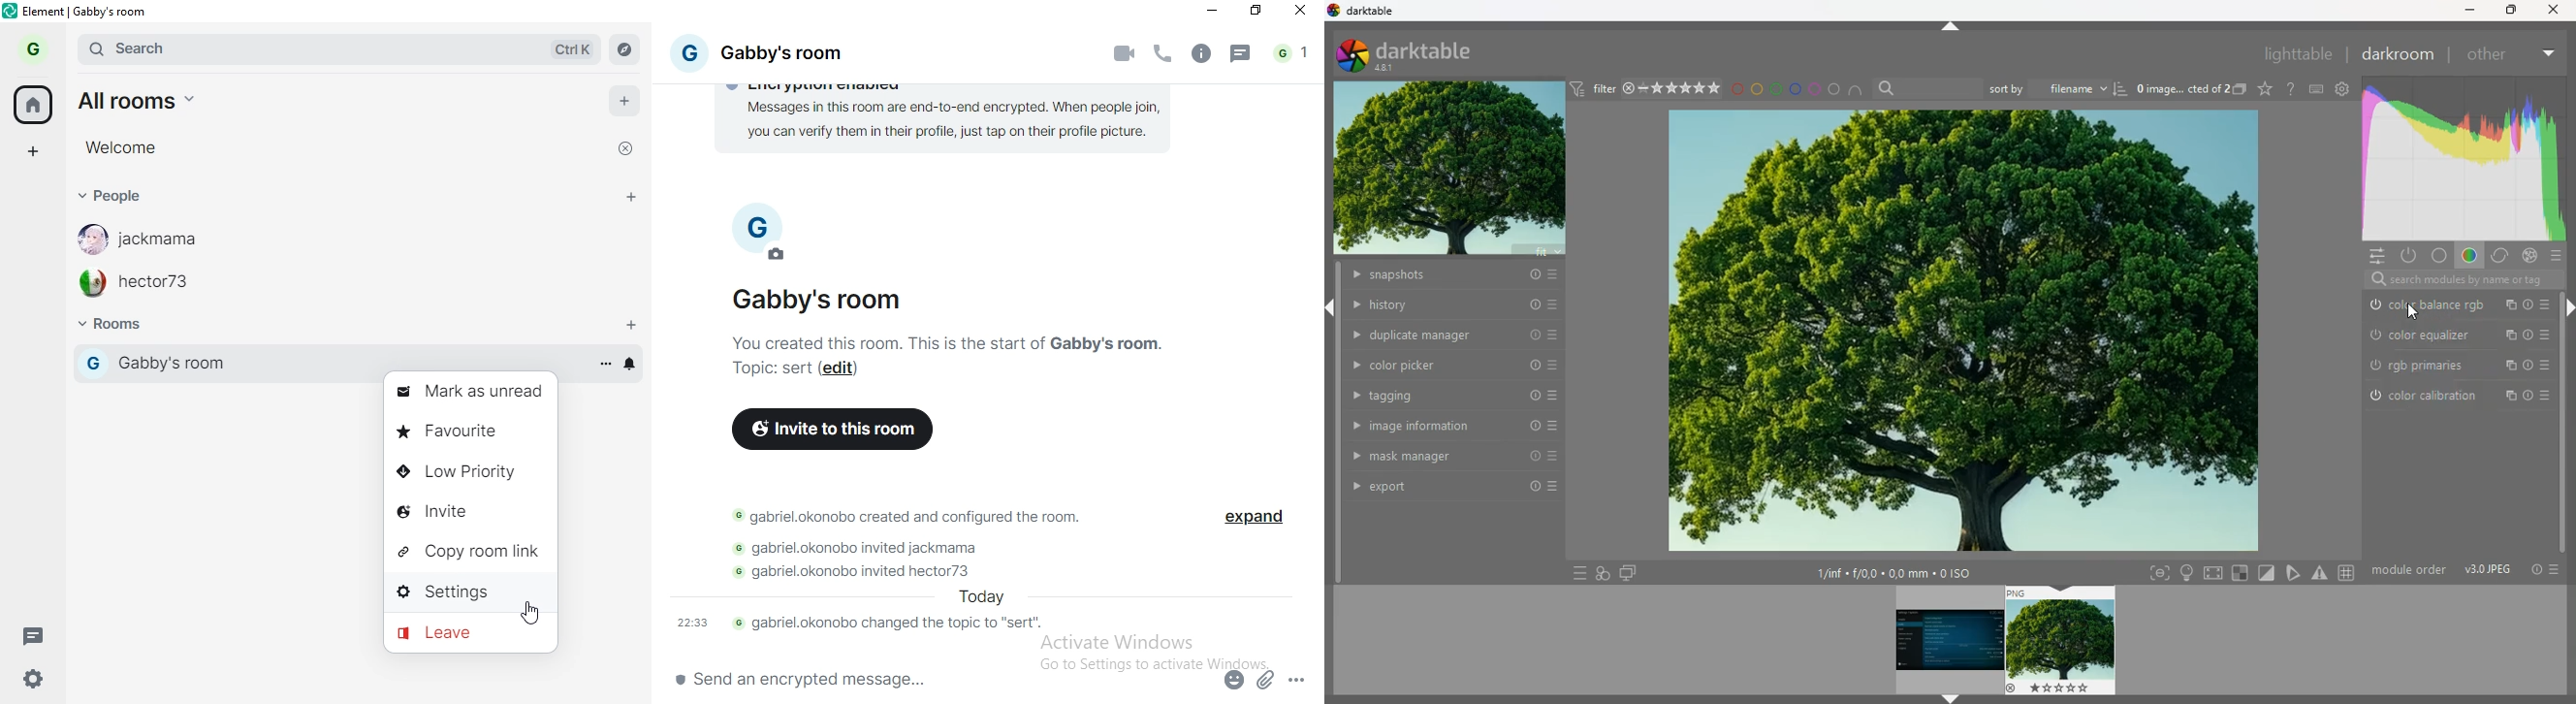  Describe the element at coordinates (2408, 255) in the screenshot. I see `power` at that location.